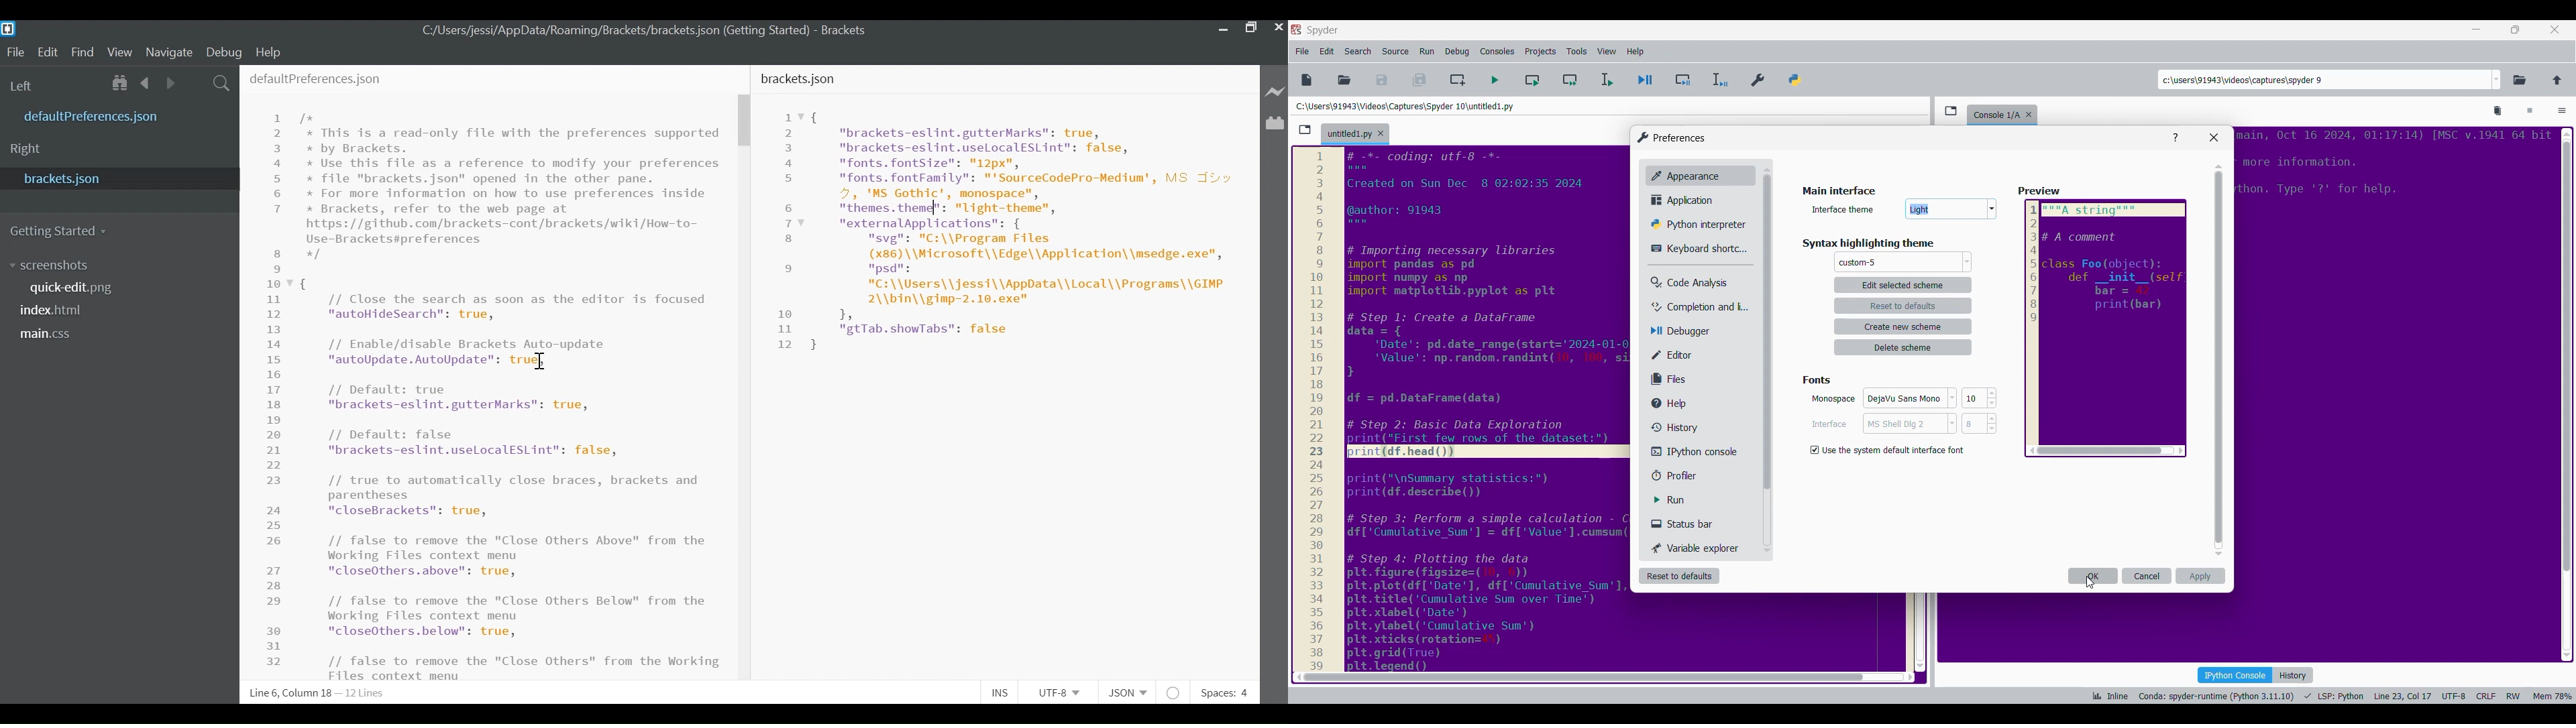  What do you see at coordinates (109, 116) in the screenshot?
I see `defaultPreferences.json` at bounding box center [109, 116].